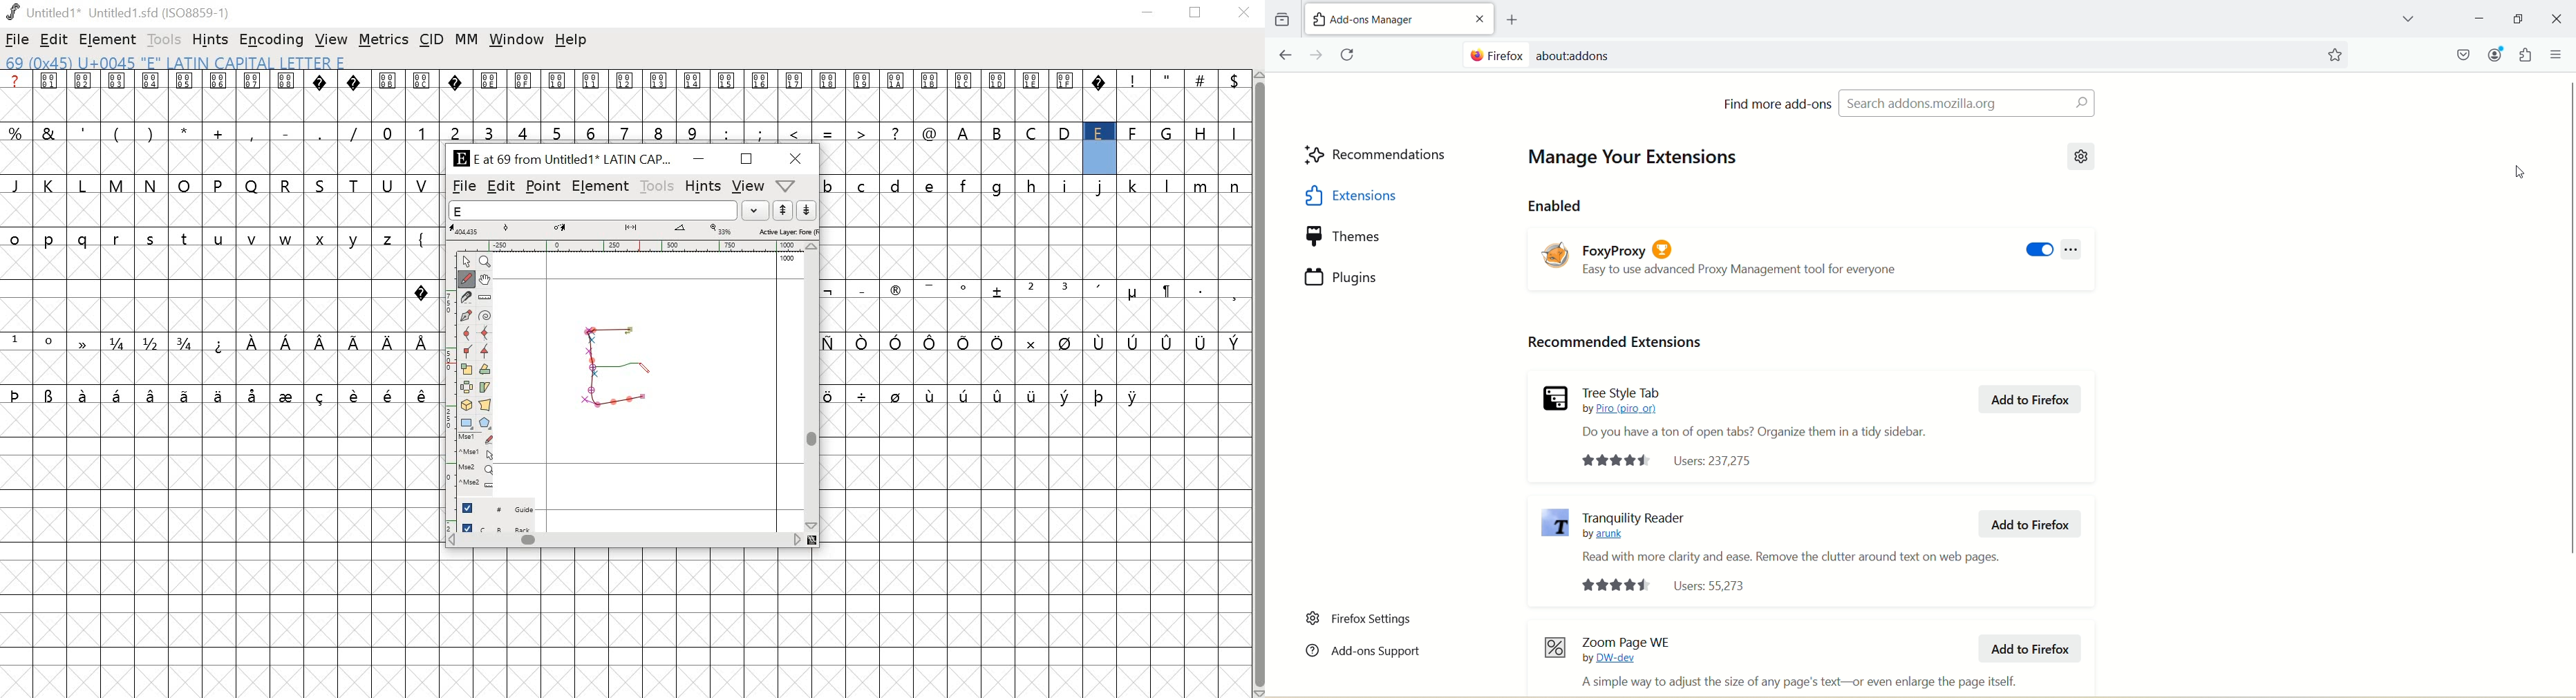  Describe the element at coordinates (467, 388) in the screenshot. I see `Flip` at that location.